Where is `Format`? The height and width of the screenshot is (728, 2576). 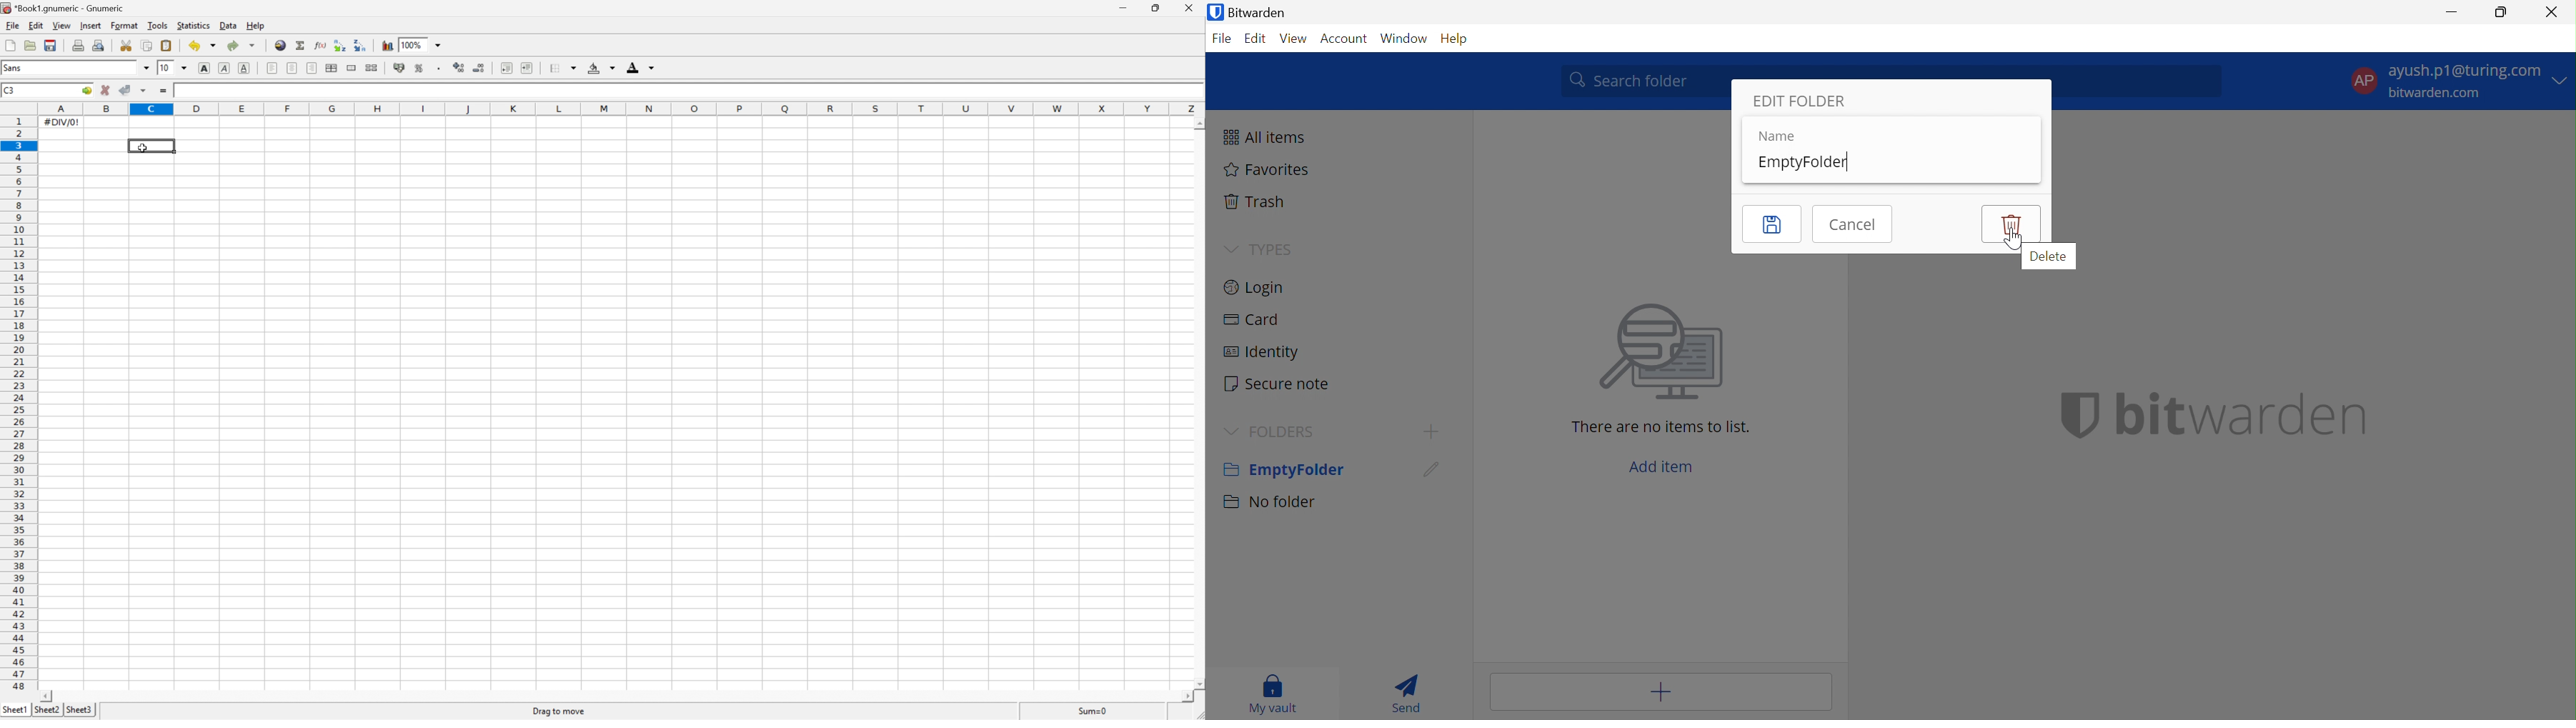
Format is located at coordinates (125, 25).